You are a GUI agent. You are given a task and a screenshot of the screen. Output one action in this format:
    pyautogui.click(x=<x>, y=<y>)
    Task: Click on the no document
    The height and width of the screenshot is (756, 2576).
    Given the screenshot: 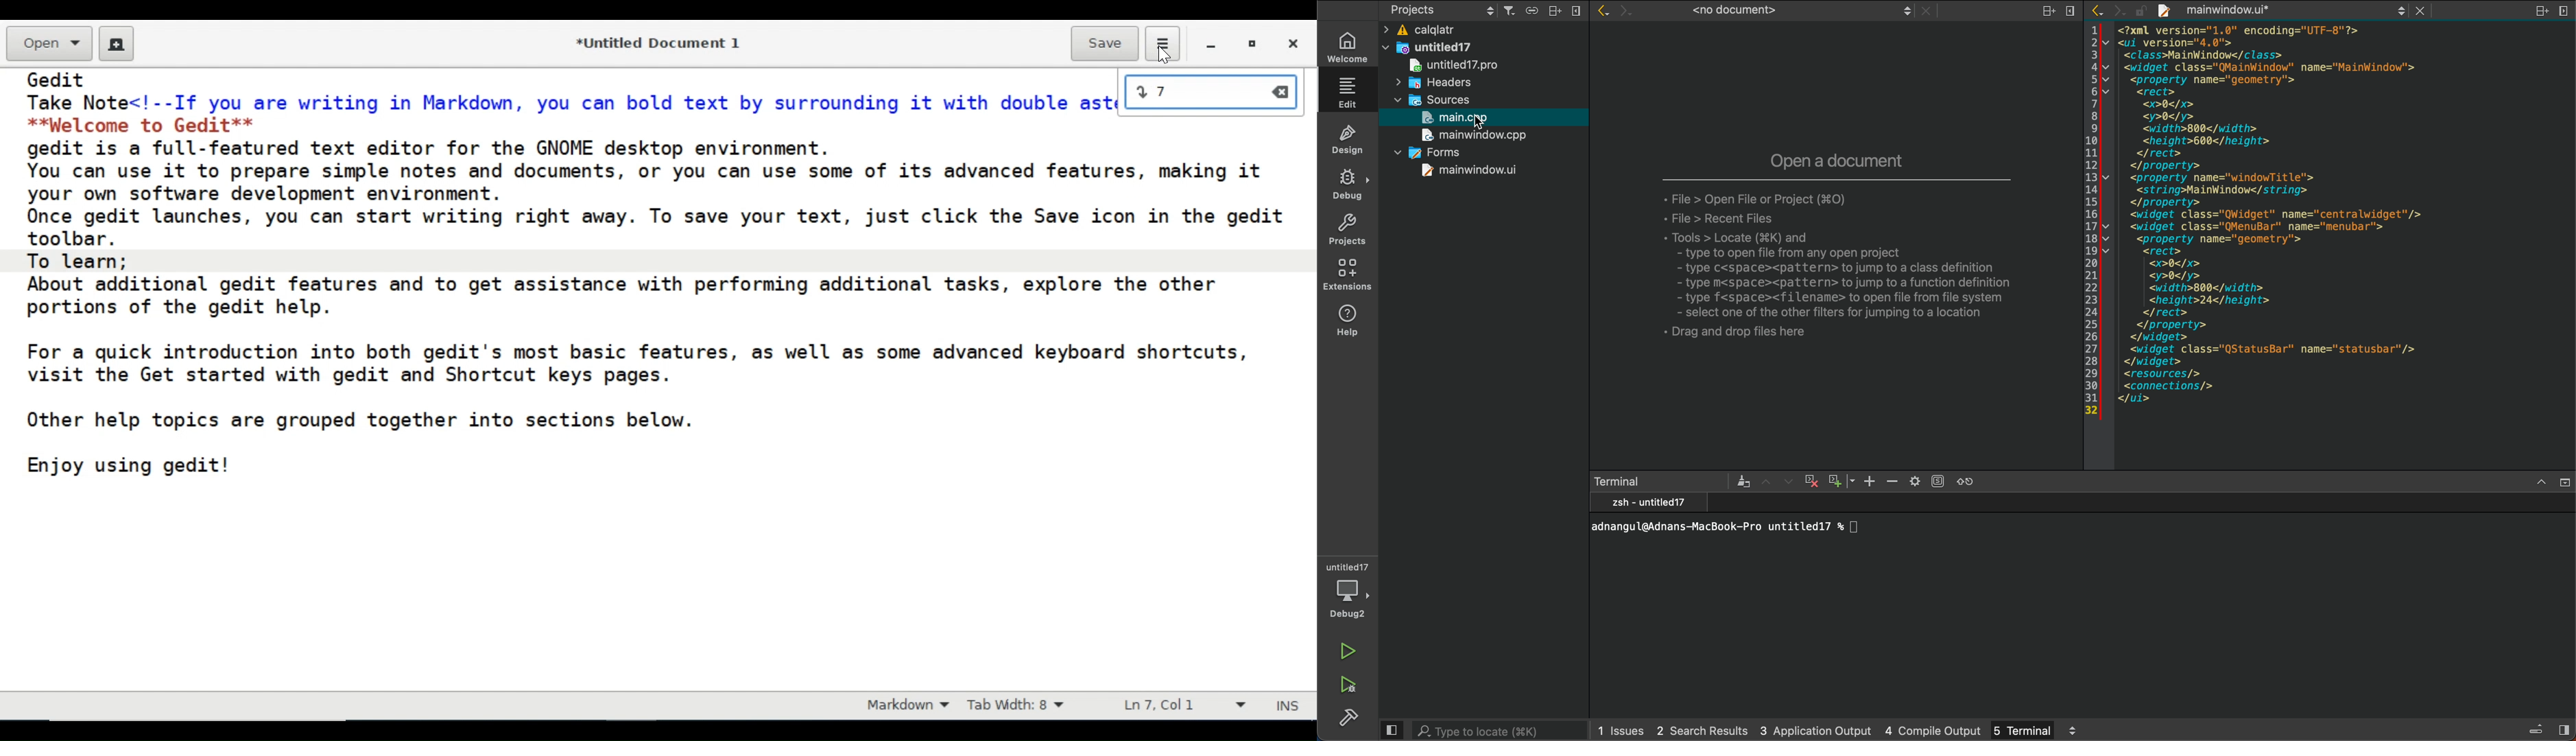 What is the action you would take?
    pyautogui.click(x=1781, y=13)
    